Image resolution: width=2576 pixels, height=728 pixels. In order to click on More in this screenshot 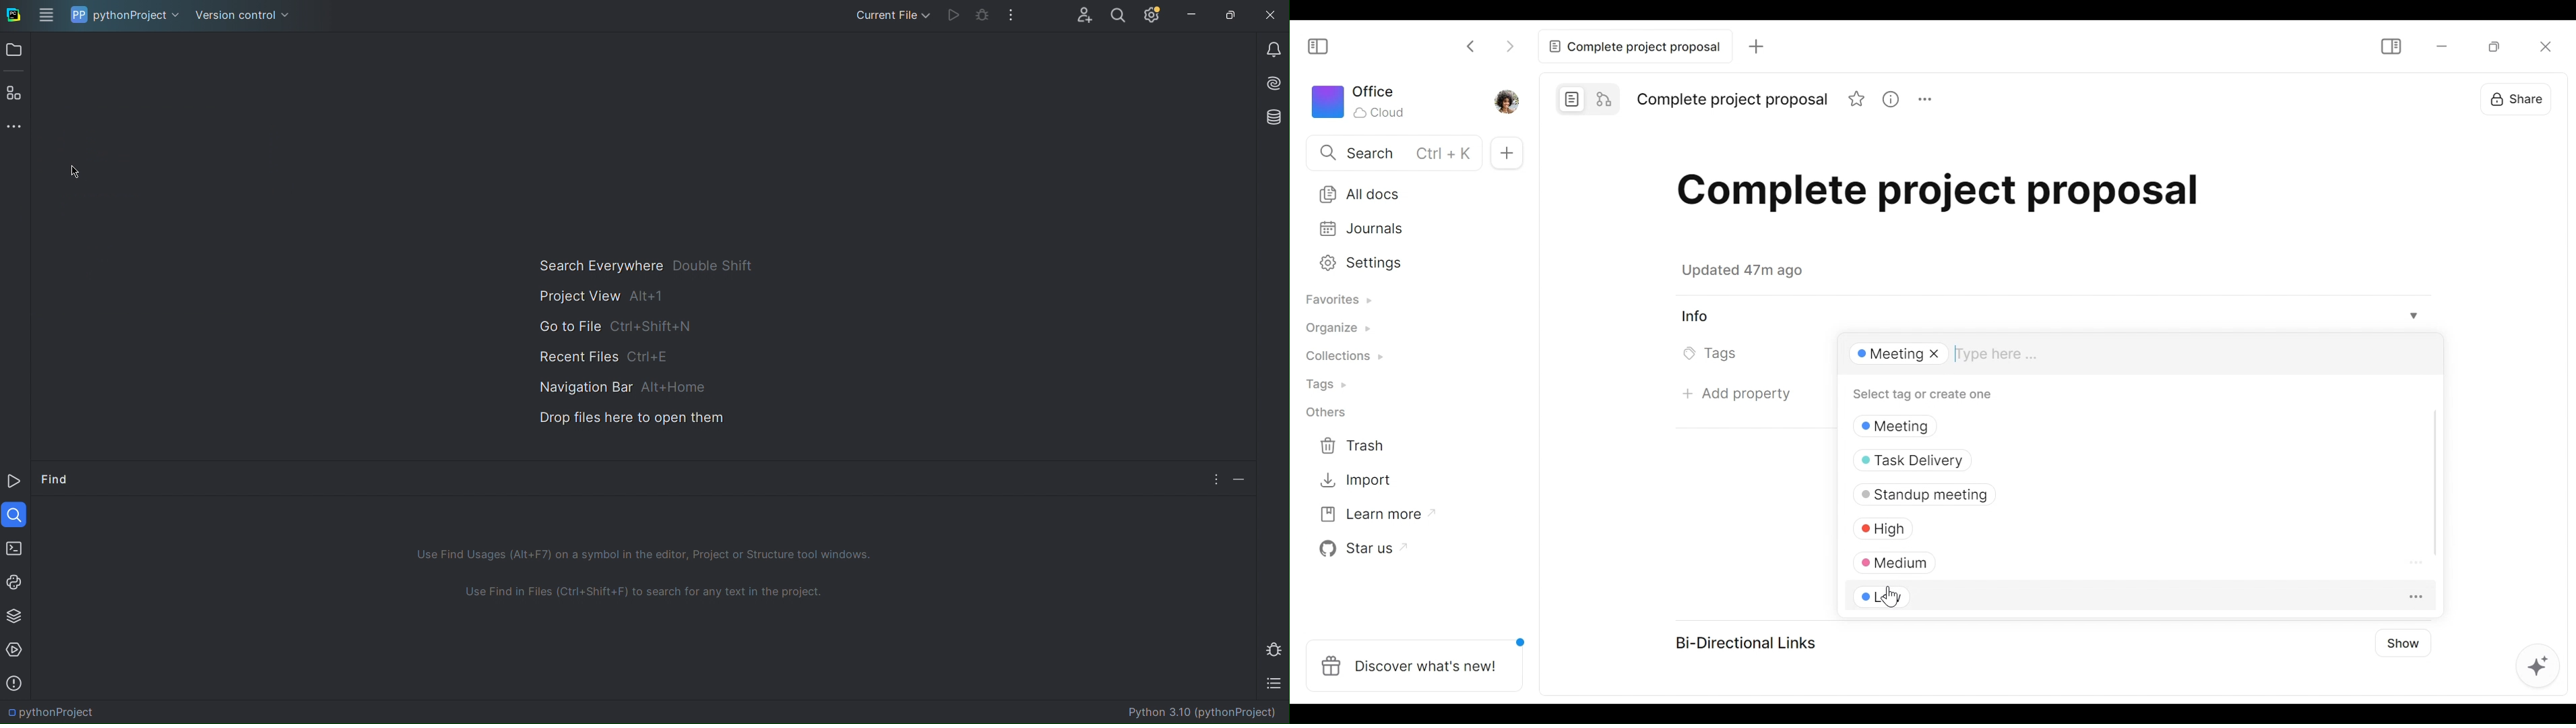, I will do `click(1214, 479)`.